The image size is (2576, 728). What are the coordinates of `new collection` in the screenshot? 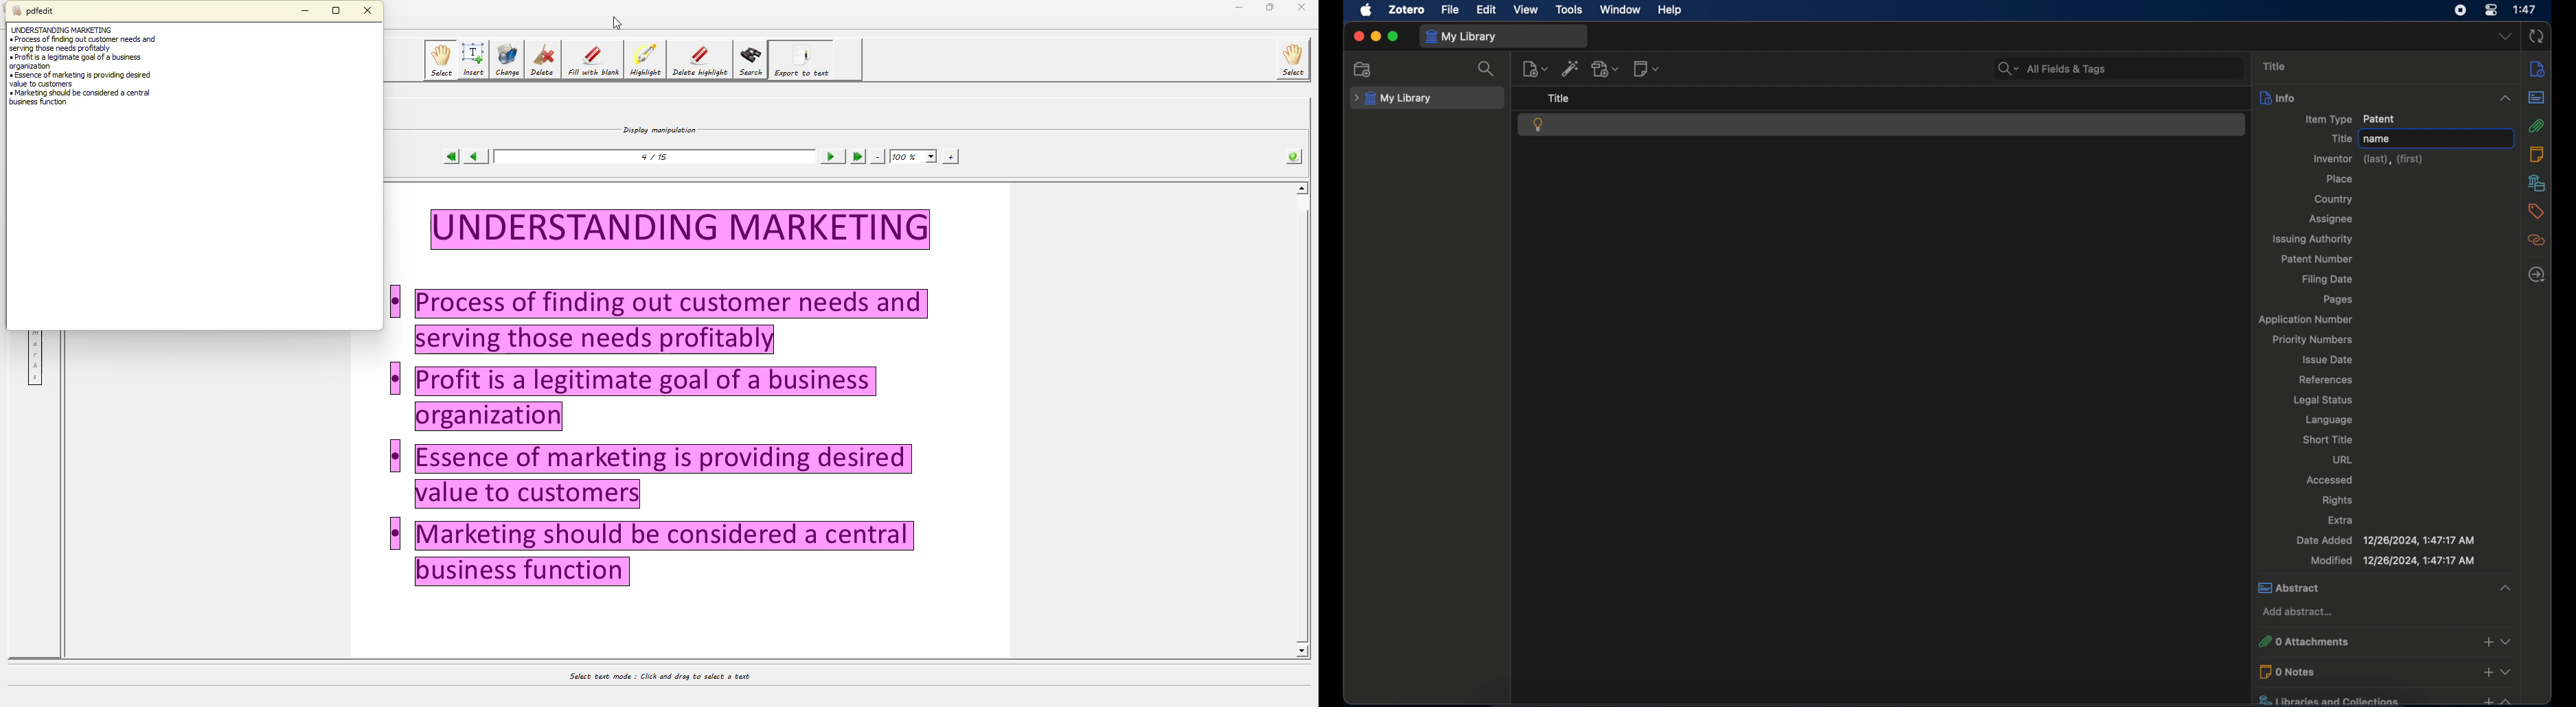 It's located at (1363, 69).